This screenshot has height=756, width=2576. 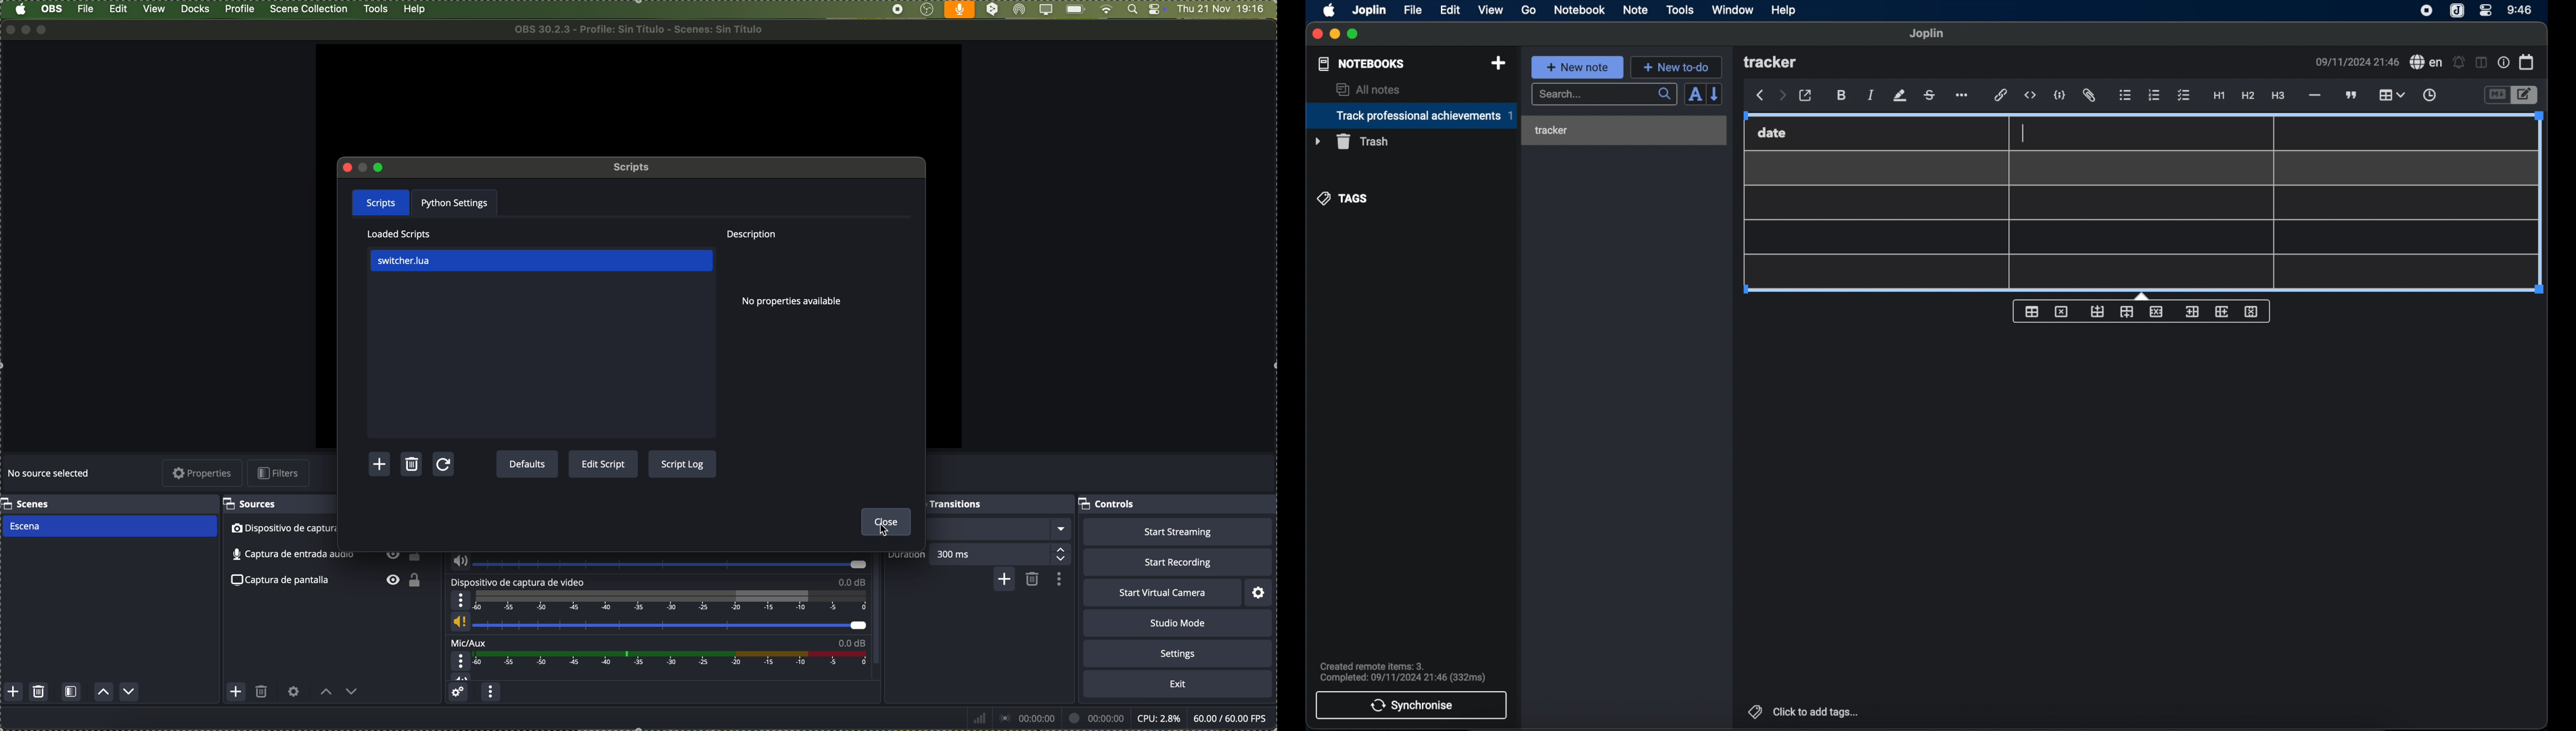 I want to click on settings, so click(x=1260, y=593).